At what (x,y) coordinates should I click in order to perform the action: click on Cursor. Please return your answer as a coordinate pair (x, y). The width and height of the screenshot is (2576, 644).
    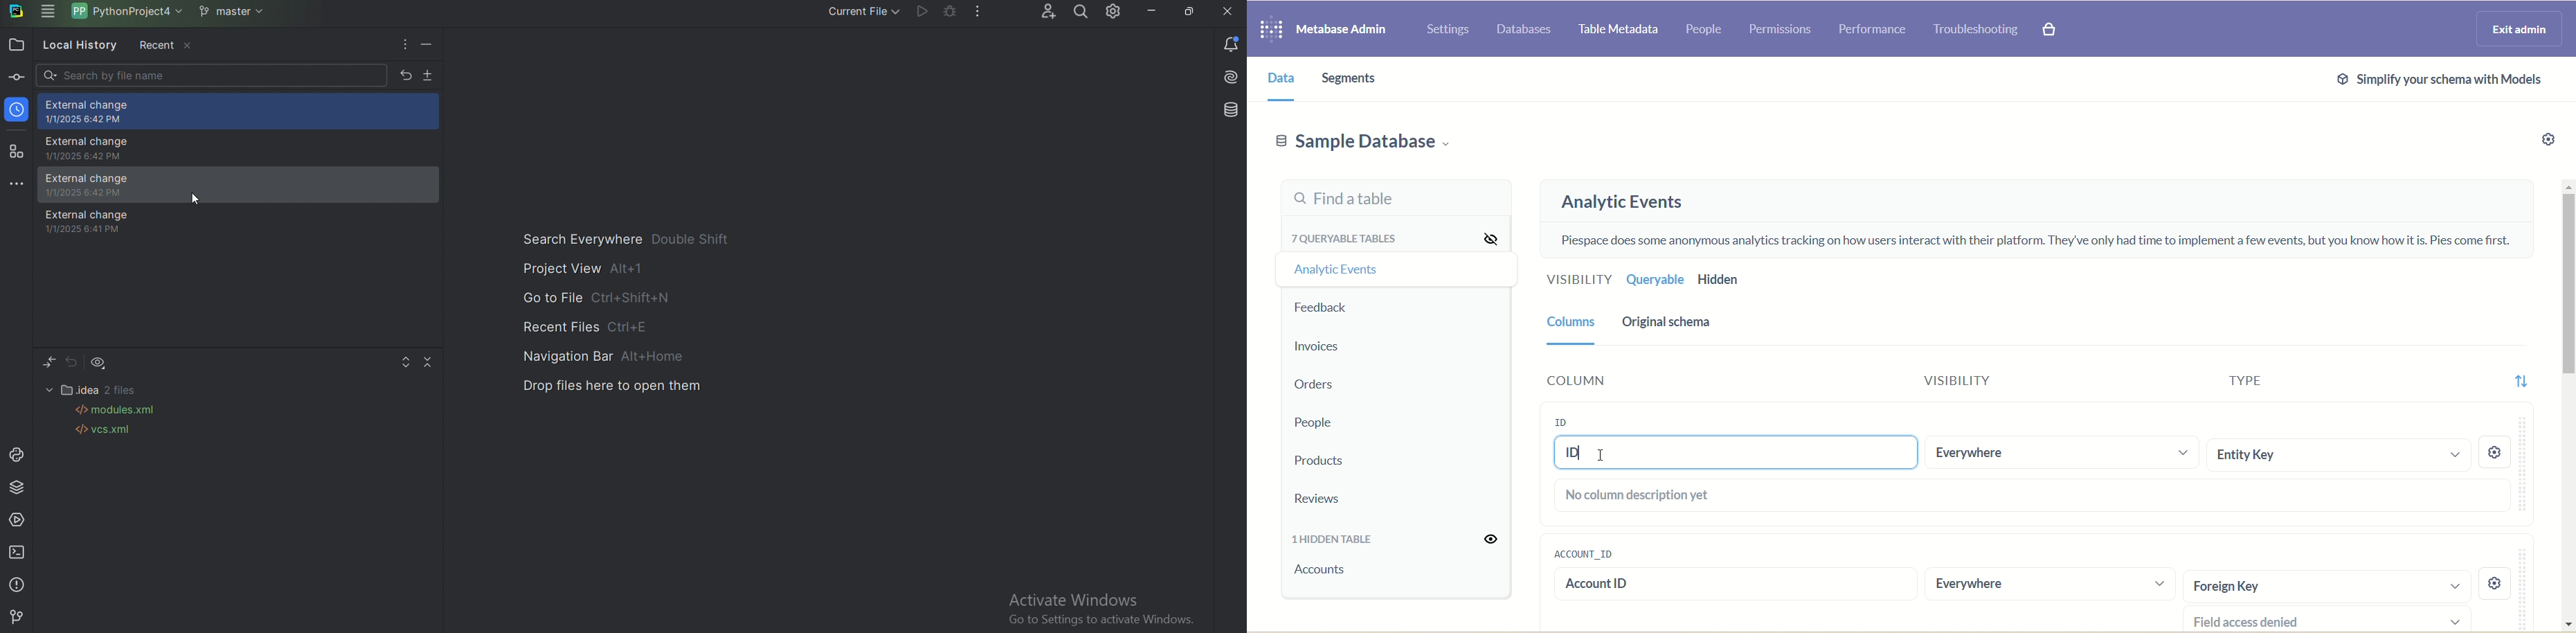
    Looking at the image, I should click on (196, 200).